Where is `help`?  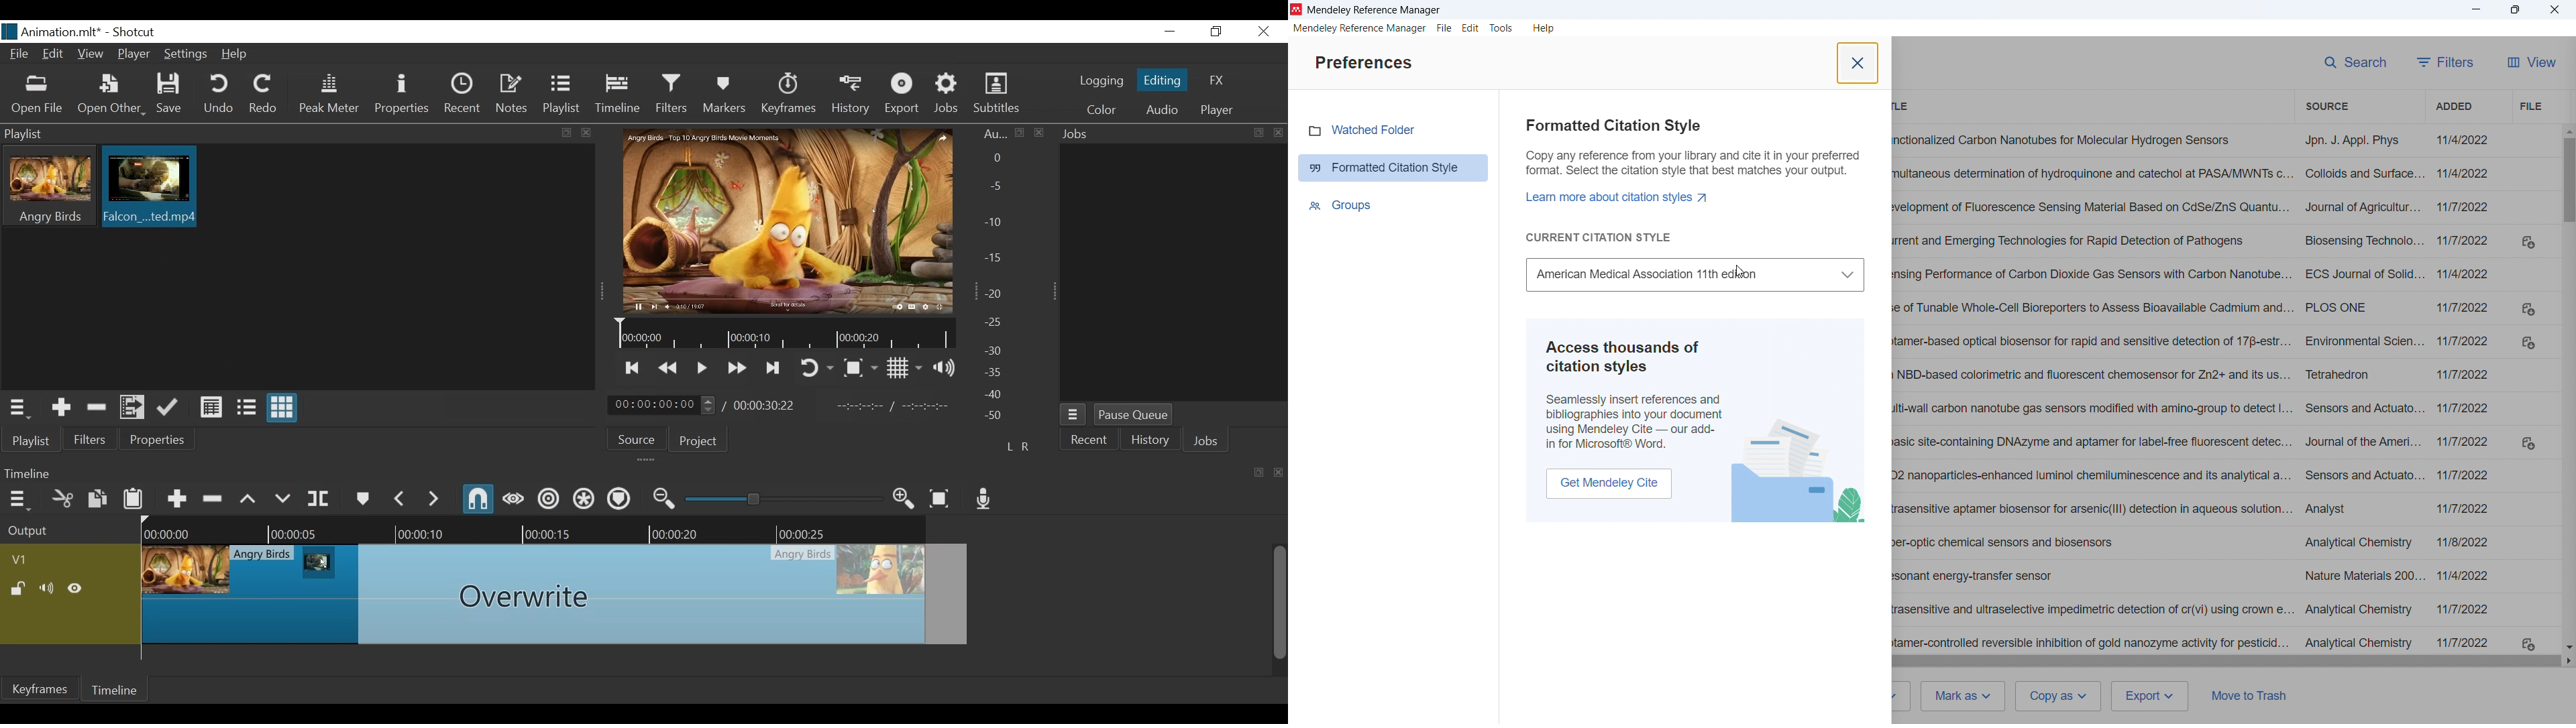
help is located at coordinates (1544, 29).